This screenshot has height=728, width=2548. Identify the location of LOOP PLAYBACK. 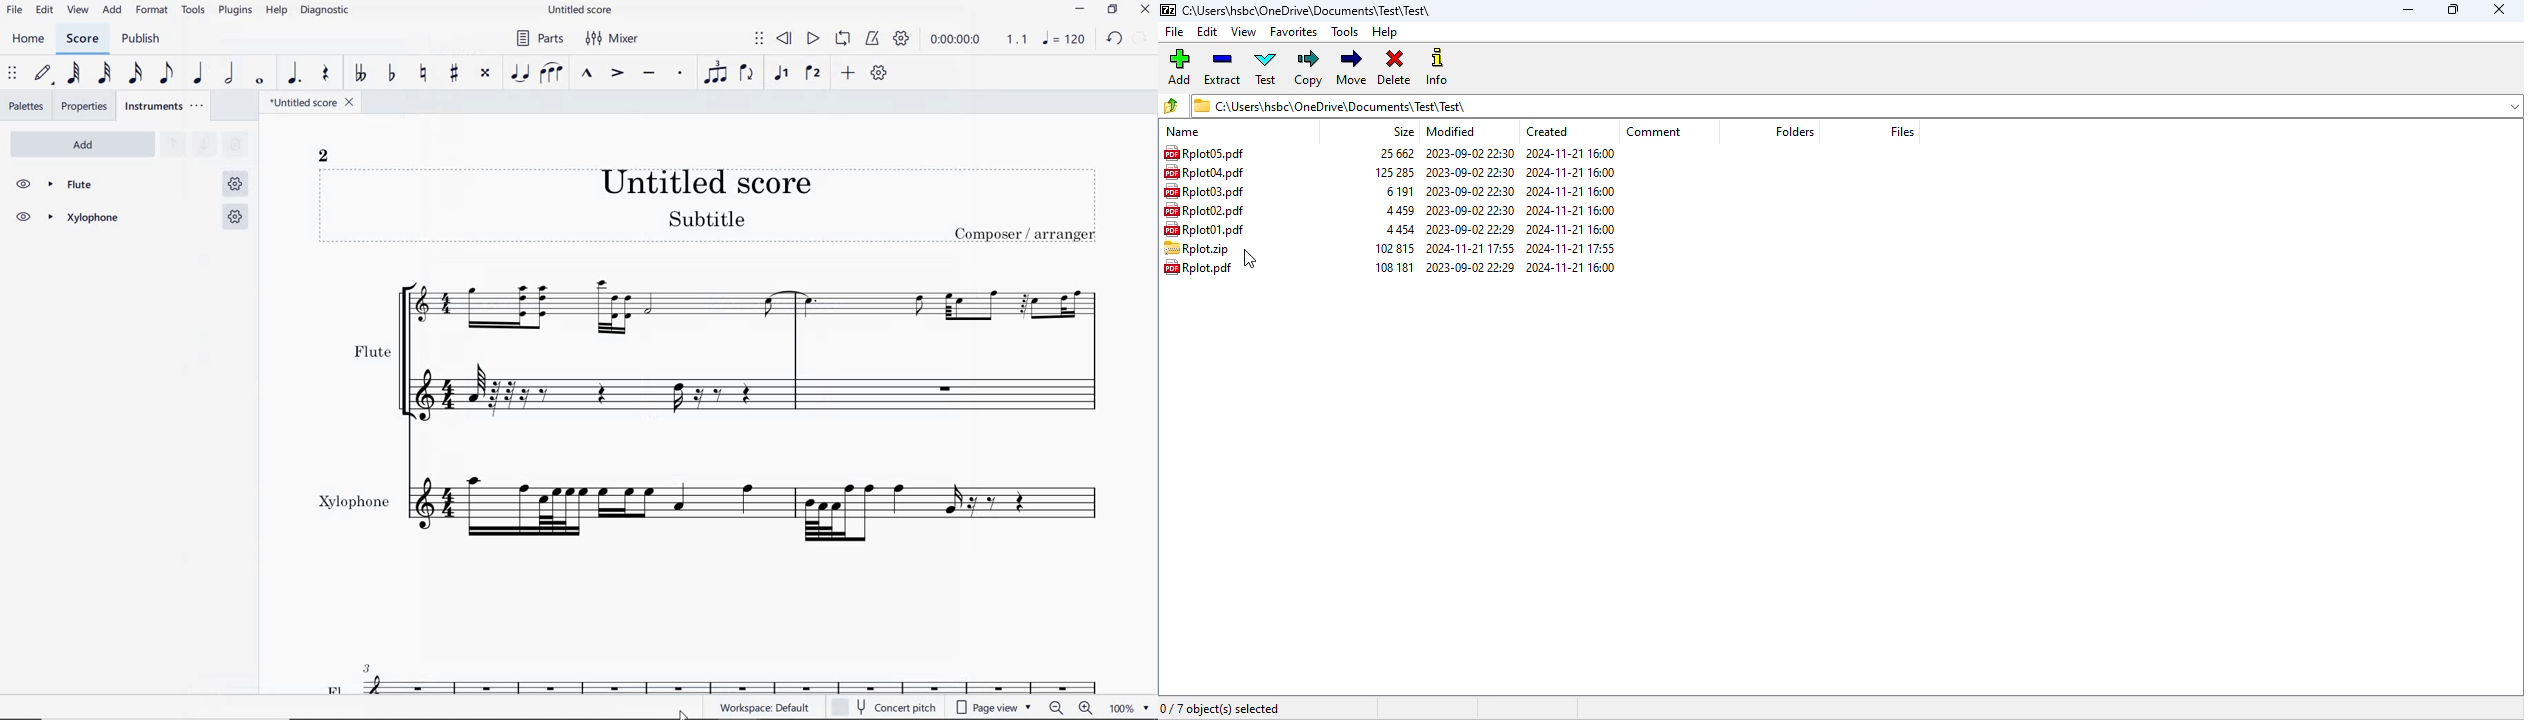
(841, 39).